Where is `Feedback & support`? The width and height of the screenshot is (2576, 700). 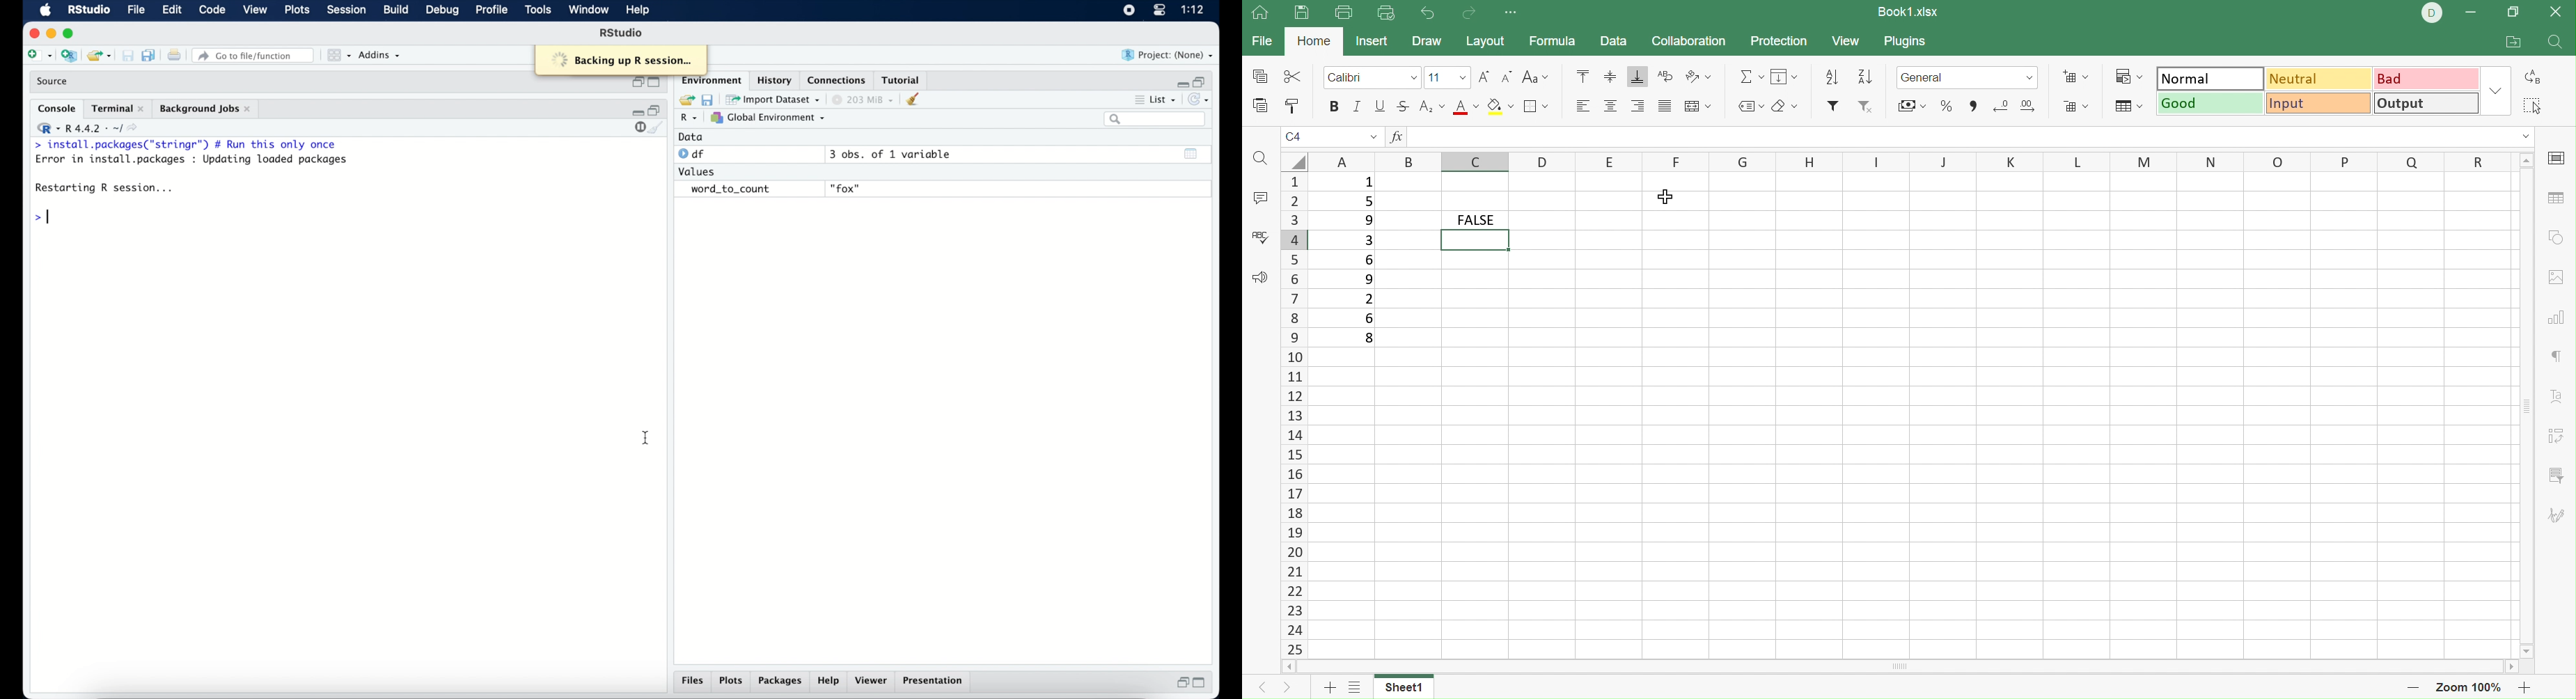 Feedback & support is located at coordinates (1259, 276).